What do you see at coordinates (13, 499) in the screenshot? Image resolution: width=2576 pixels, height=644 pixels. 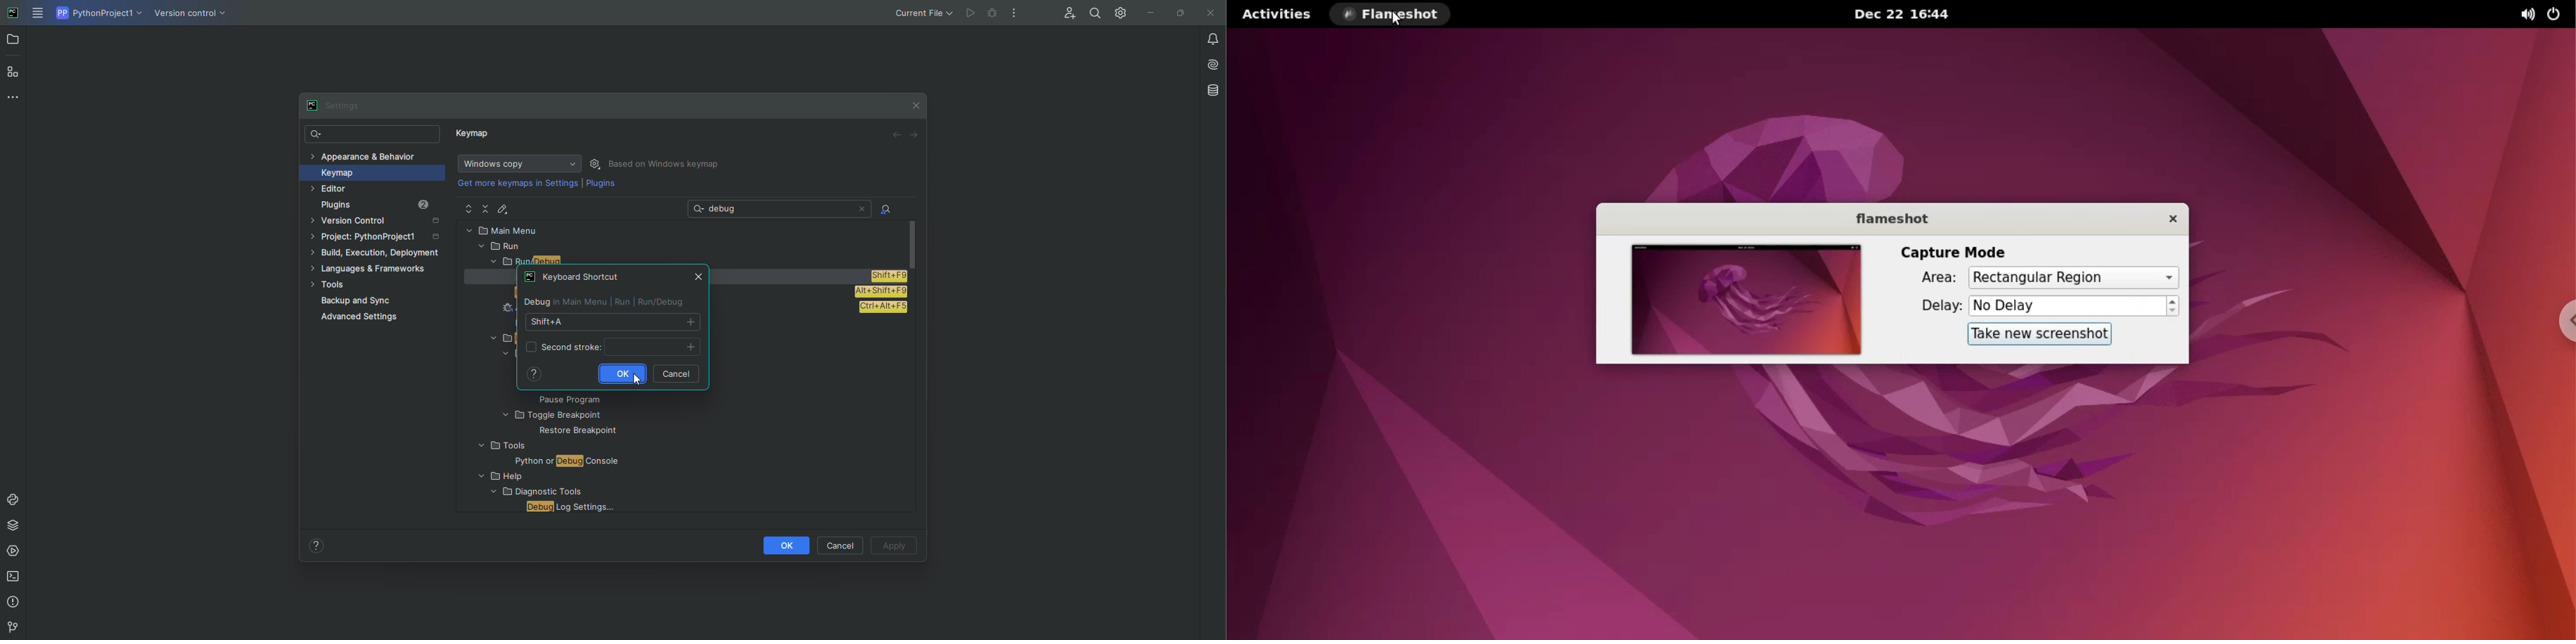 I see `Console` at bounding box center [13, 499].